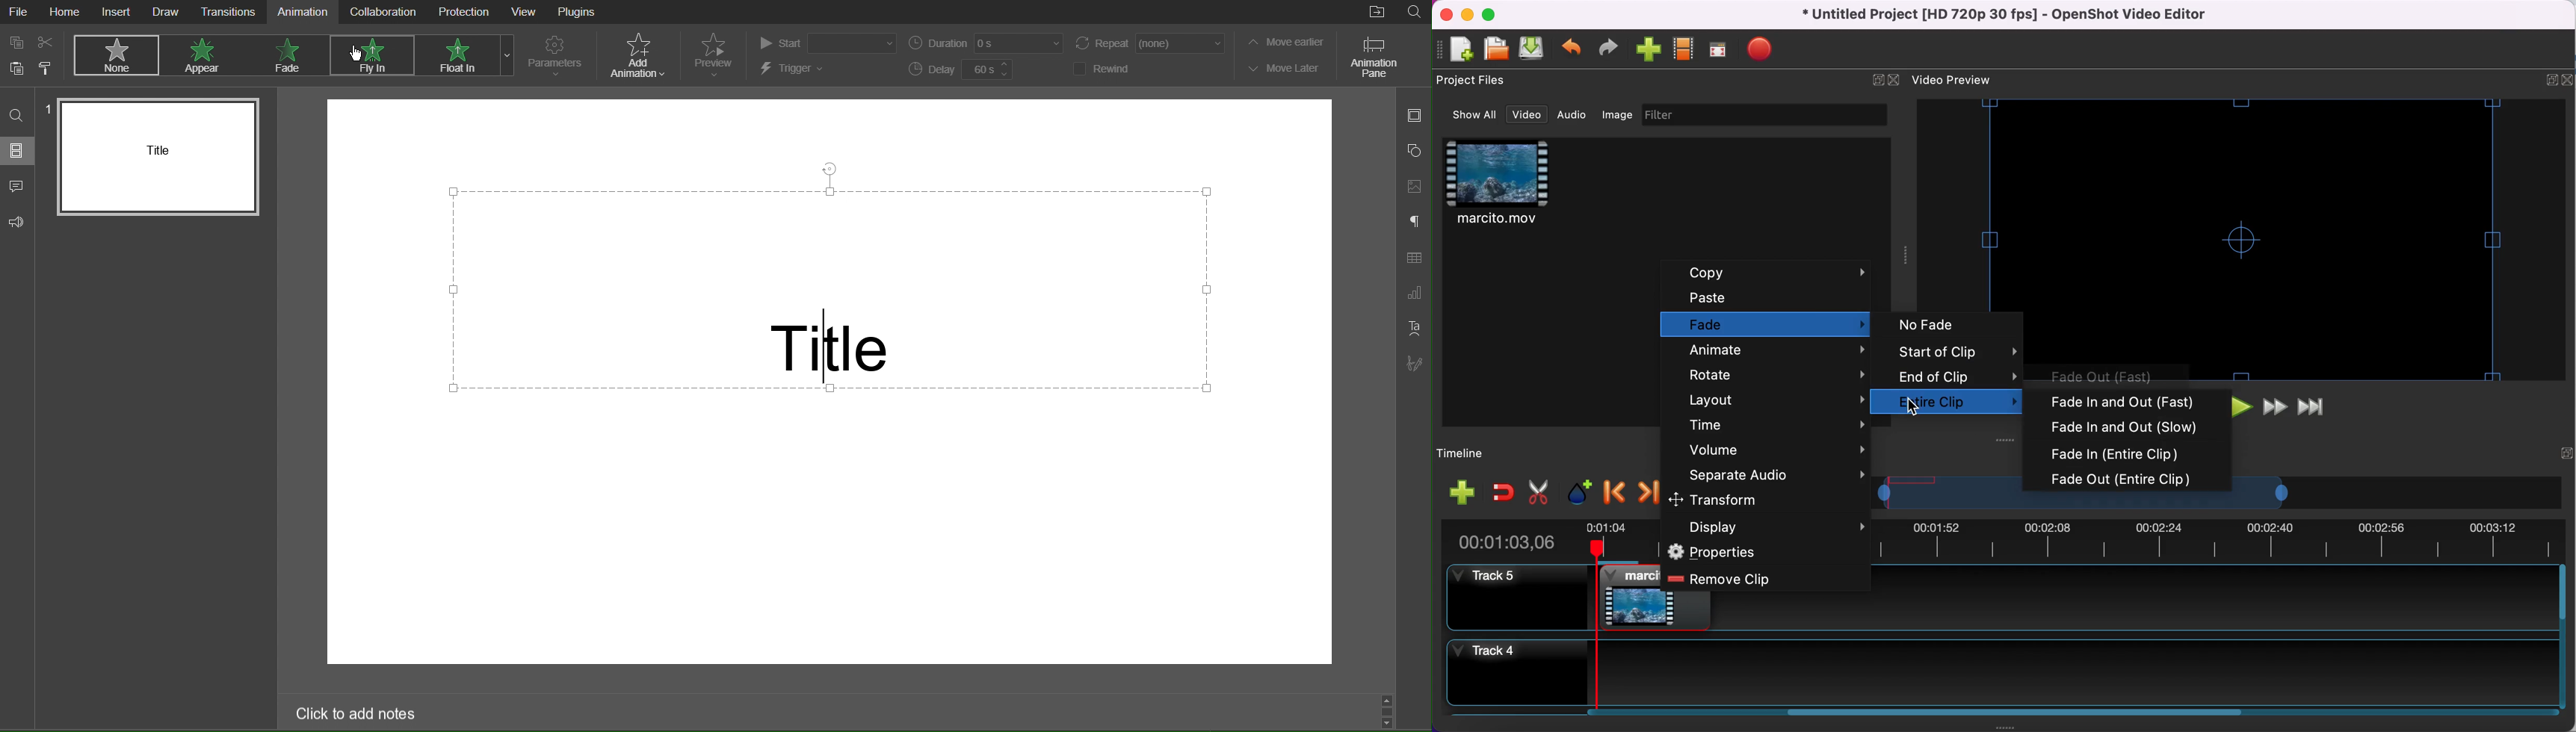  What do you see at coordinates (119, 13) in the screenshot?
I see `Insert` at bounding box center [119, 13].